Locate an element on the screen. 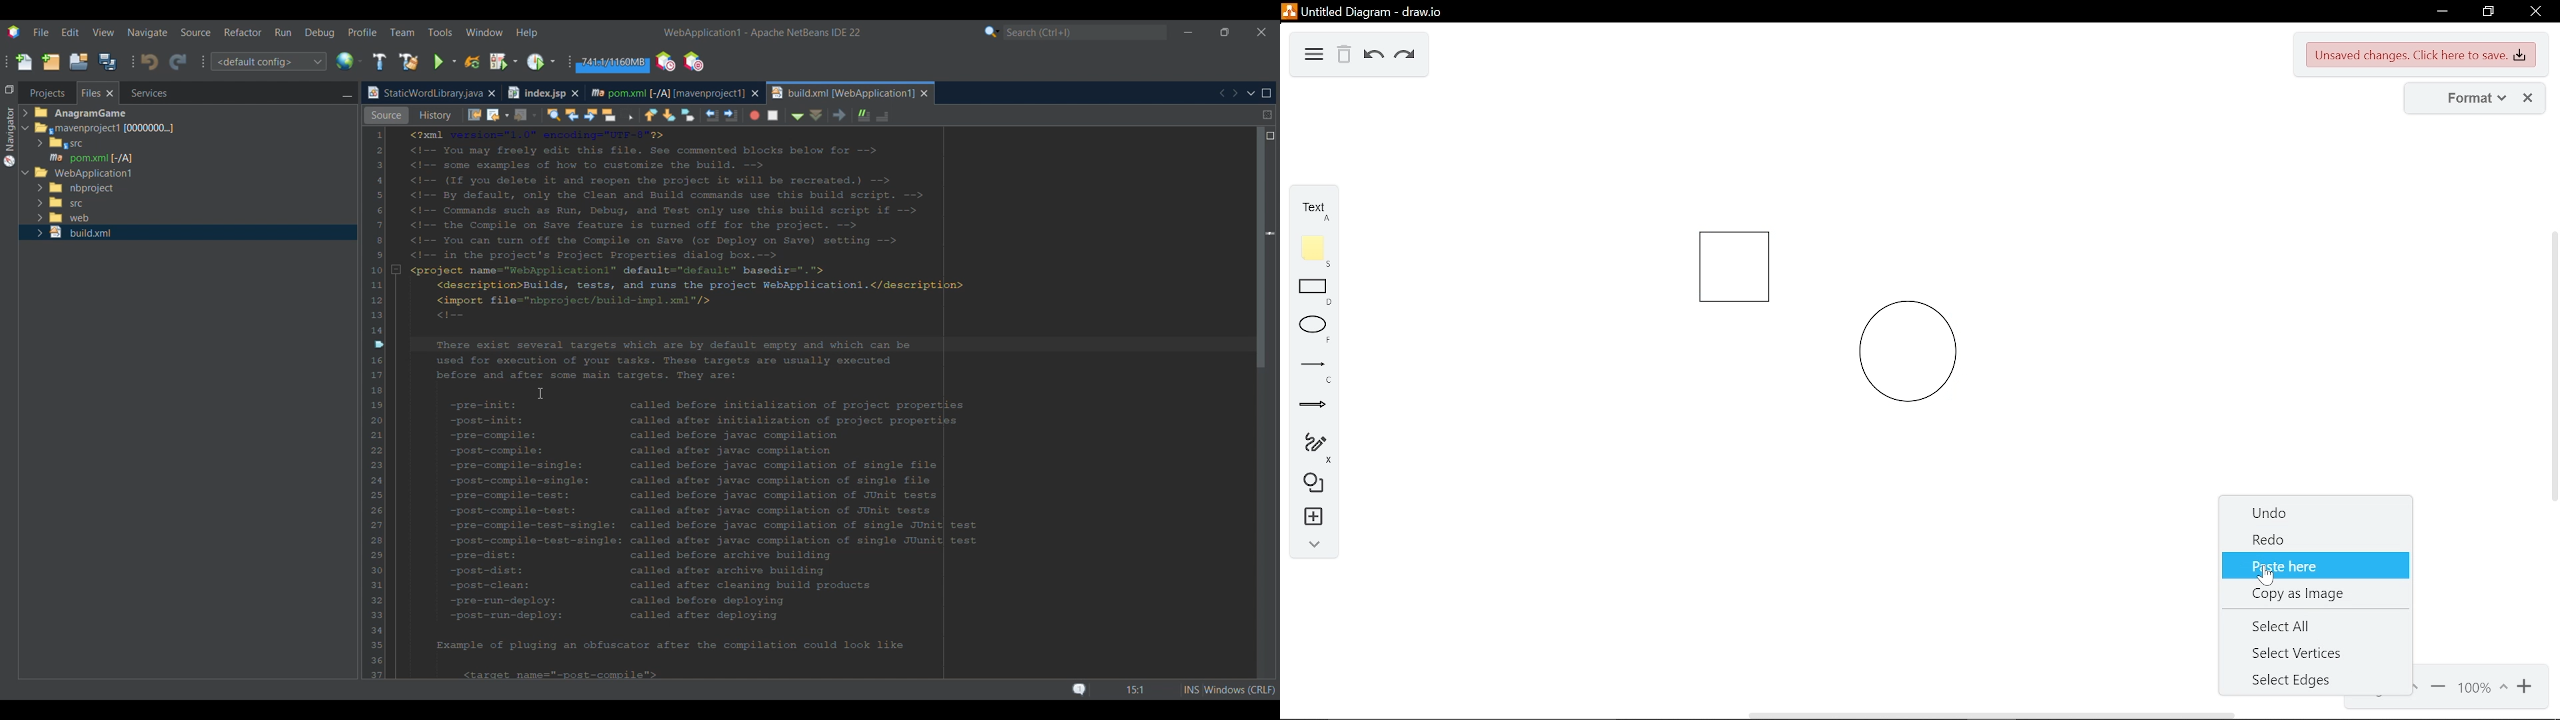 The image size is (2576, 728). Garbage collection amount changed is located at coordinates (613, 64).